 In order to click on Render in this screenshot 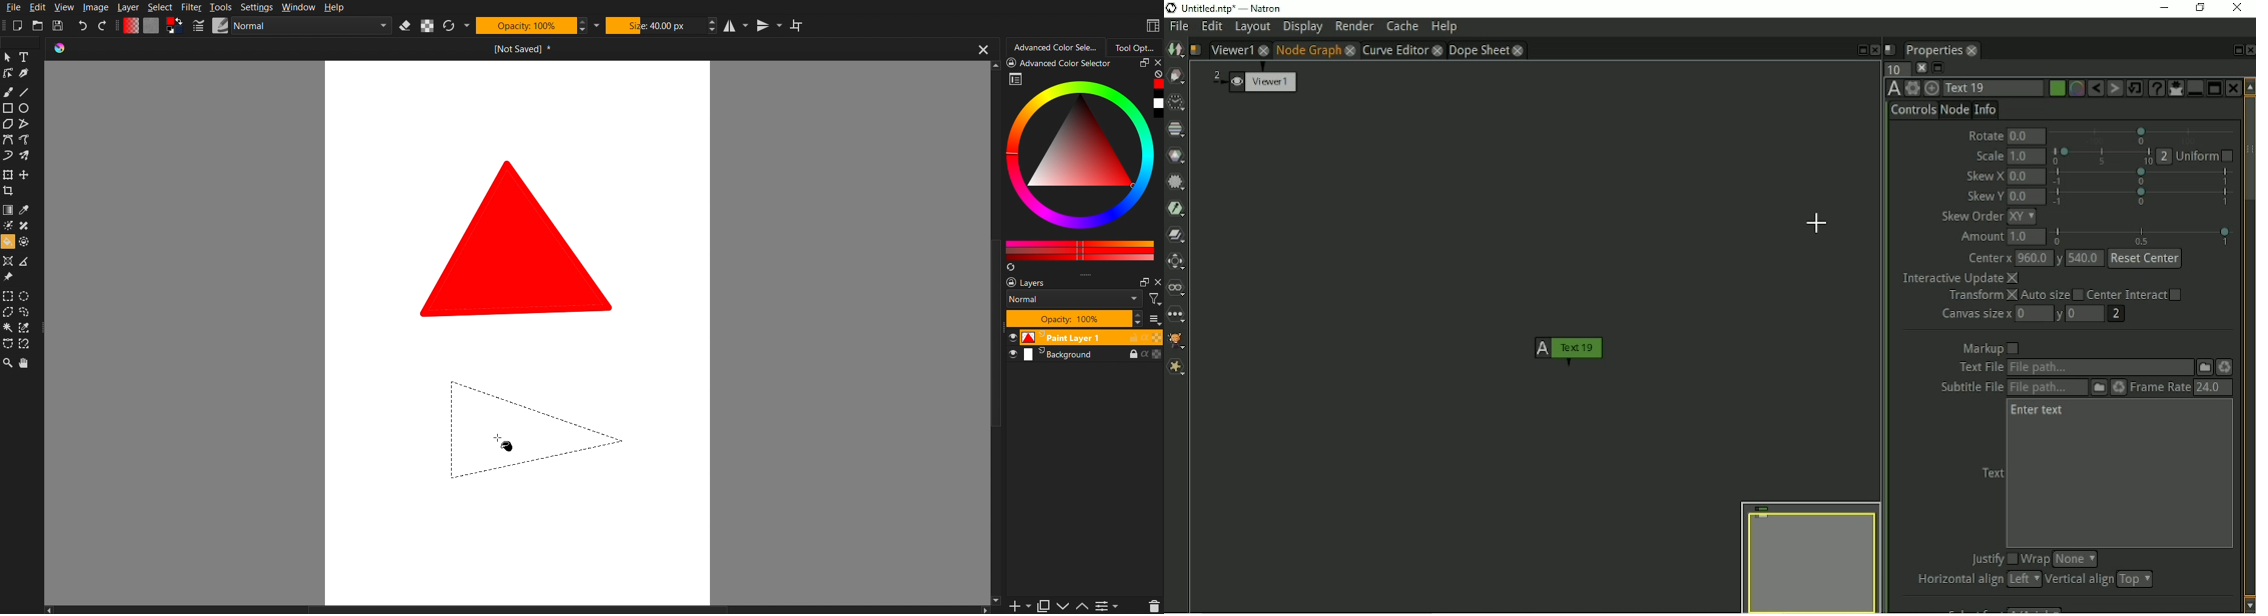, I will do `click(1354, 27)`.